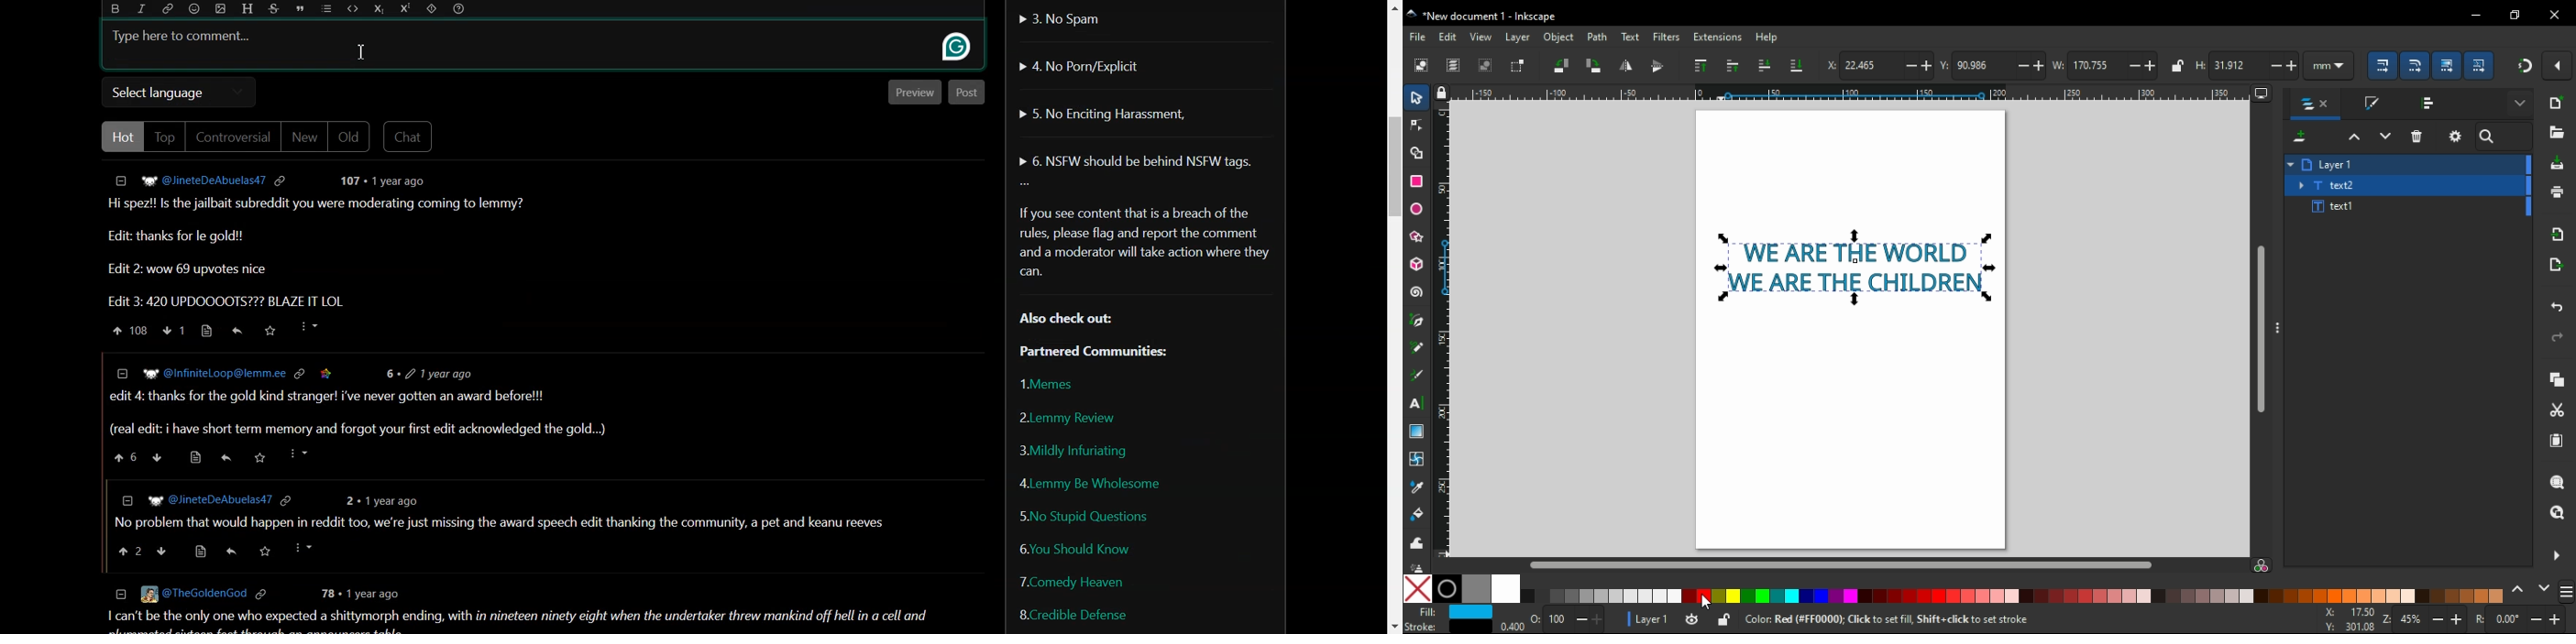  I want to click on more settings, so click(2519, 104).